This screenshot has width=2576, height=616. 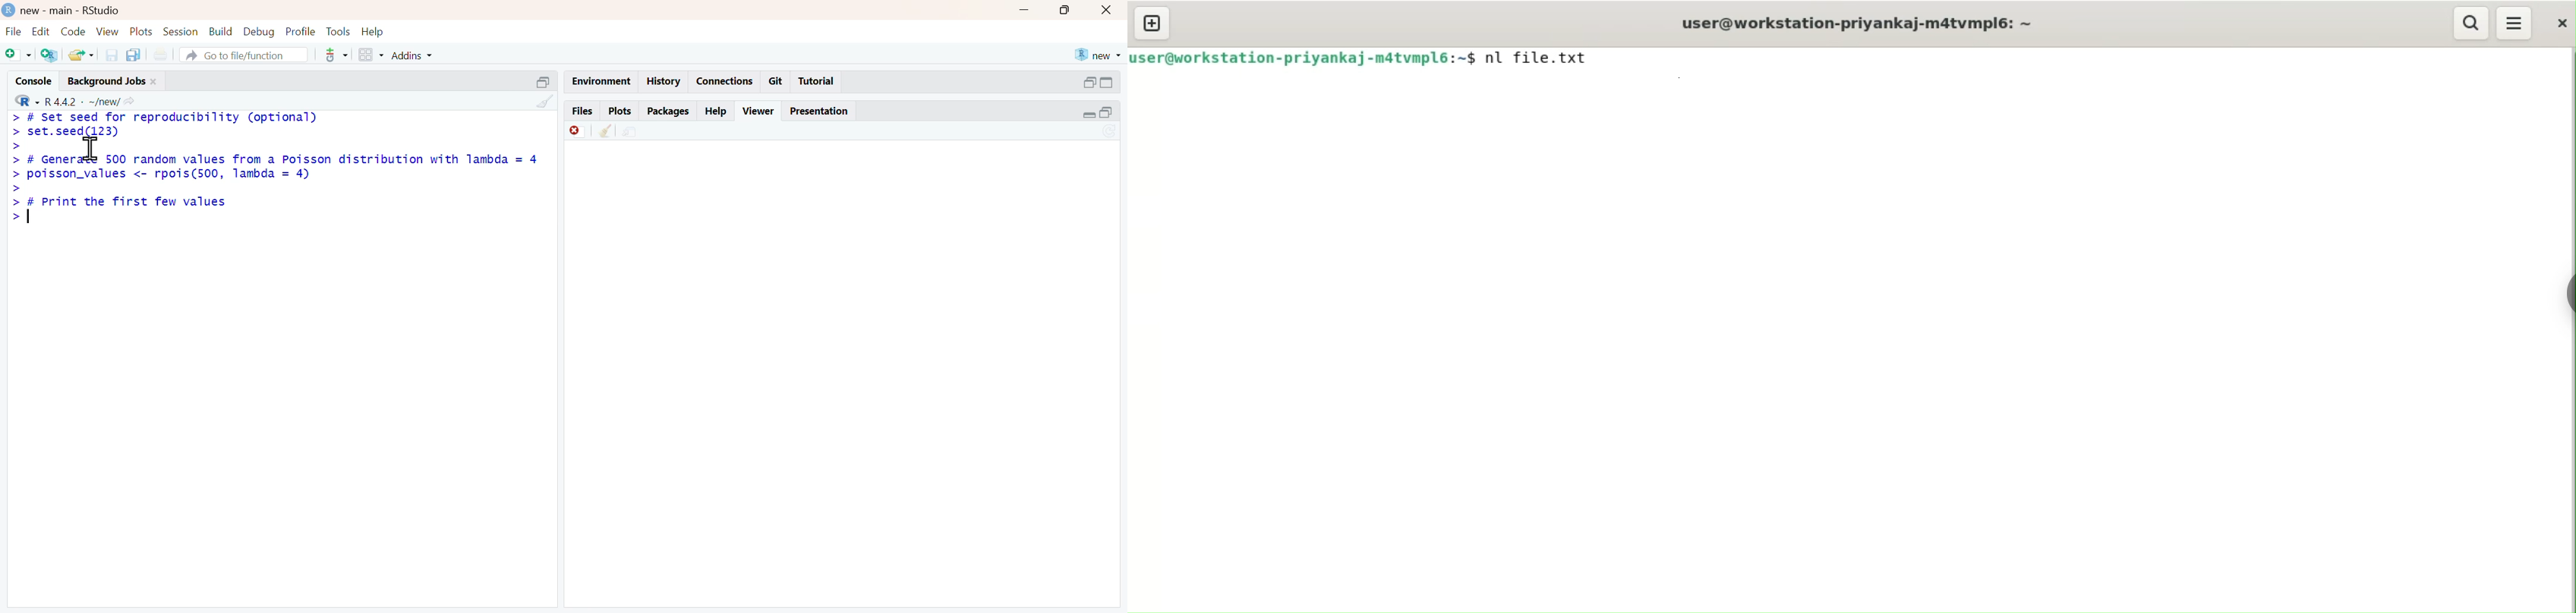 What do you see at coordinates (716, 112) in the screenshot?
I see `help` at bounding box center [716, 112].